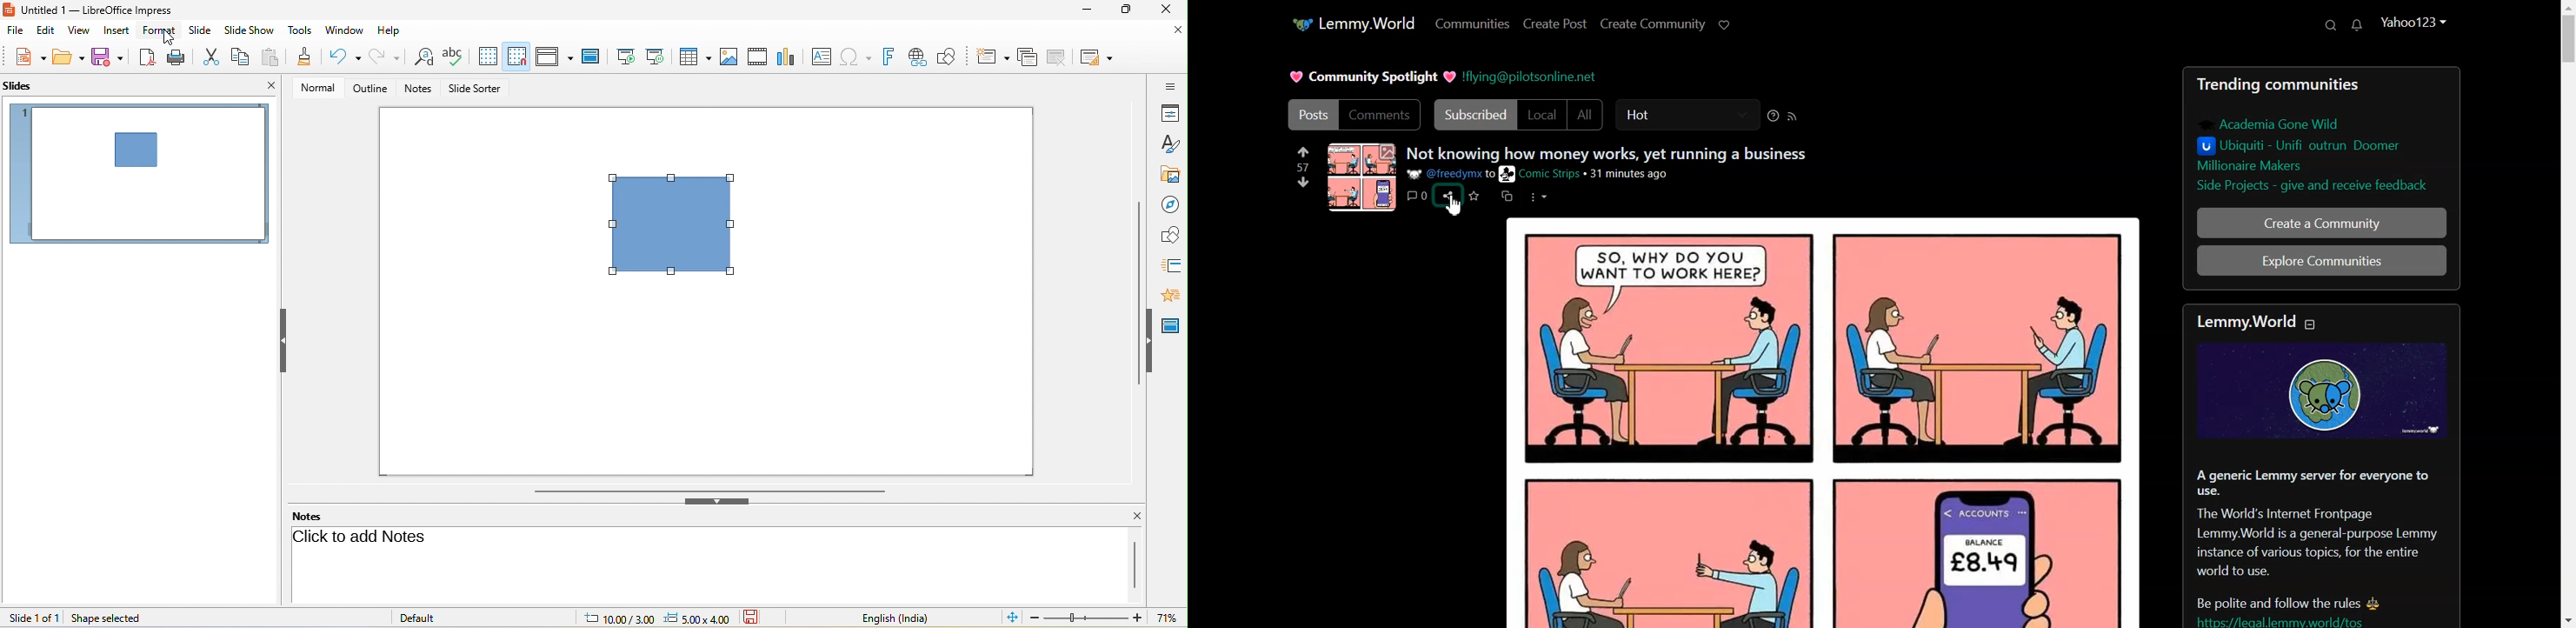 This screenshot has width=2576, height=644. Describe the element at coordinates (1475, 195) in the screenshot. I see `Save` at that location.